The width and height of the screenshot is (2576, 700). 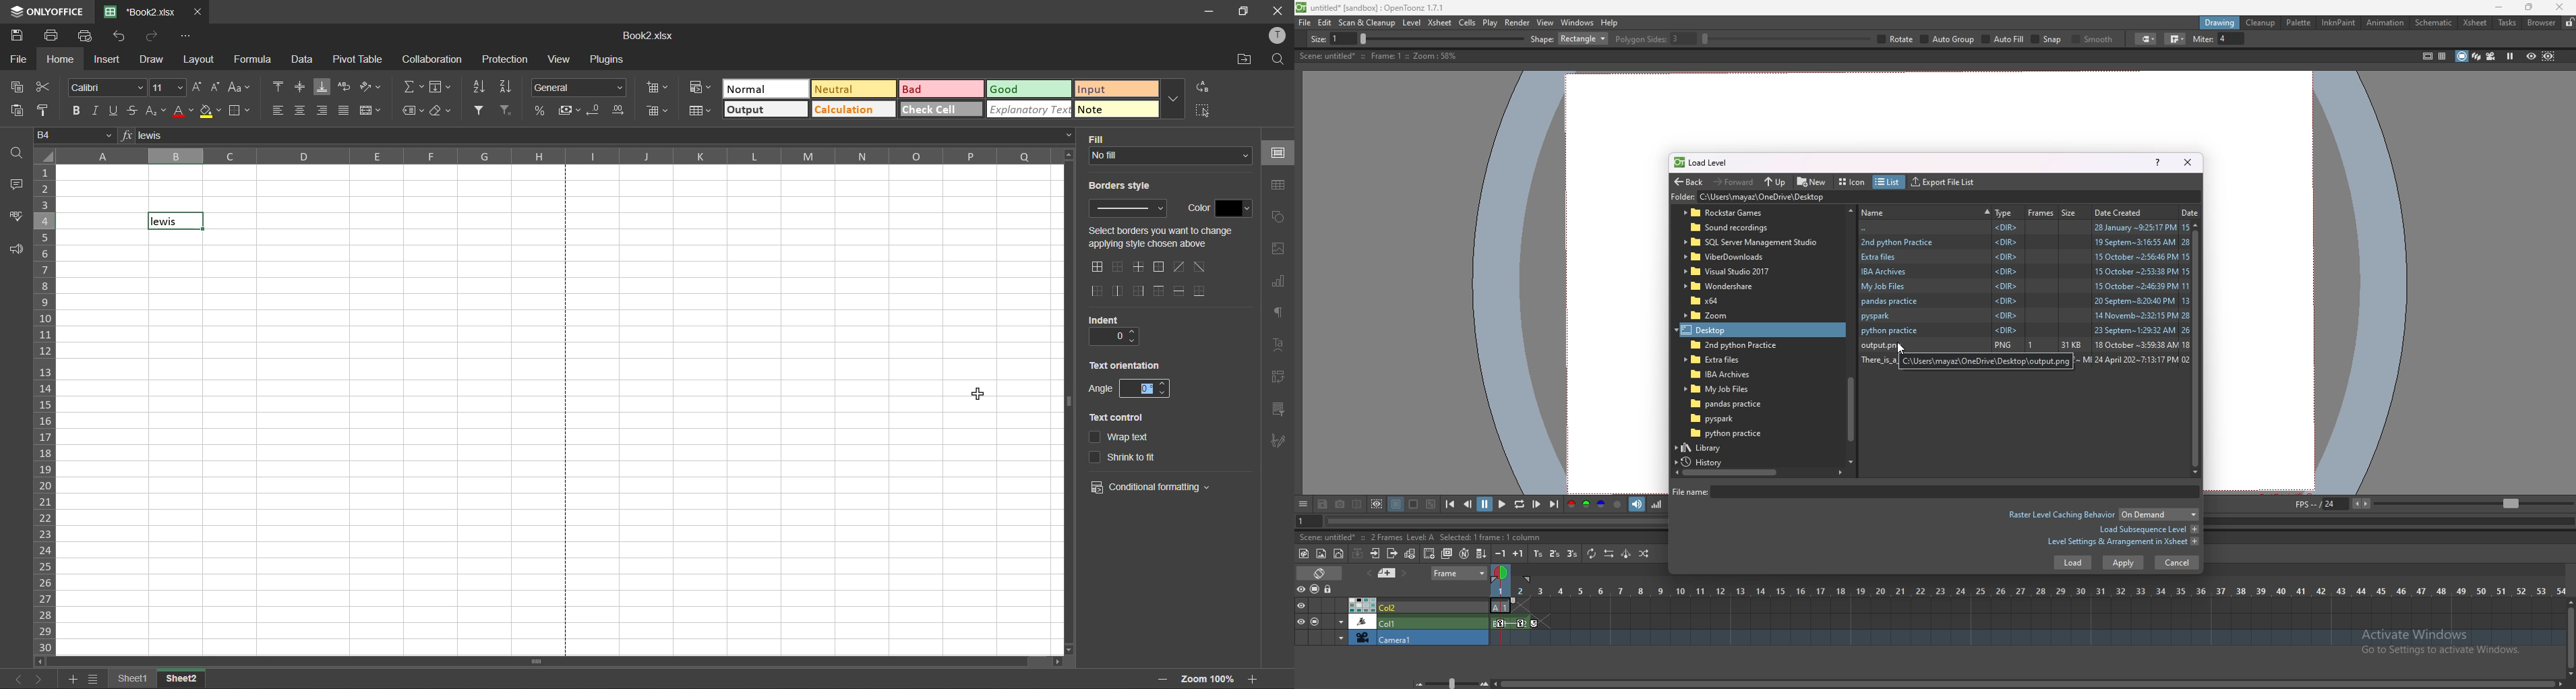 What do you see at coordinates (299, 88) in the screenshot?
I see `align middle` at bounding box center [299, 88].